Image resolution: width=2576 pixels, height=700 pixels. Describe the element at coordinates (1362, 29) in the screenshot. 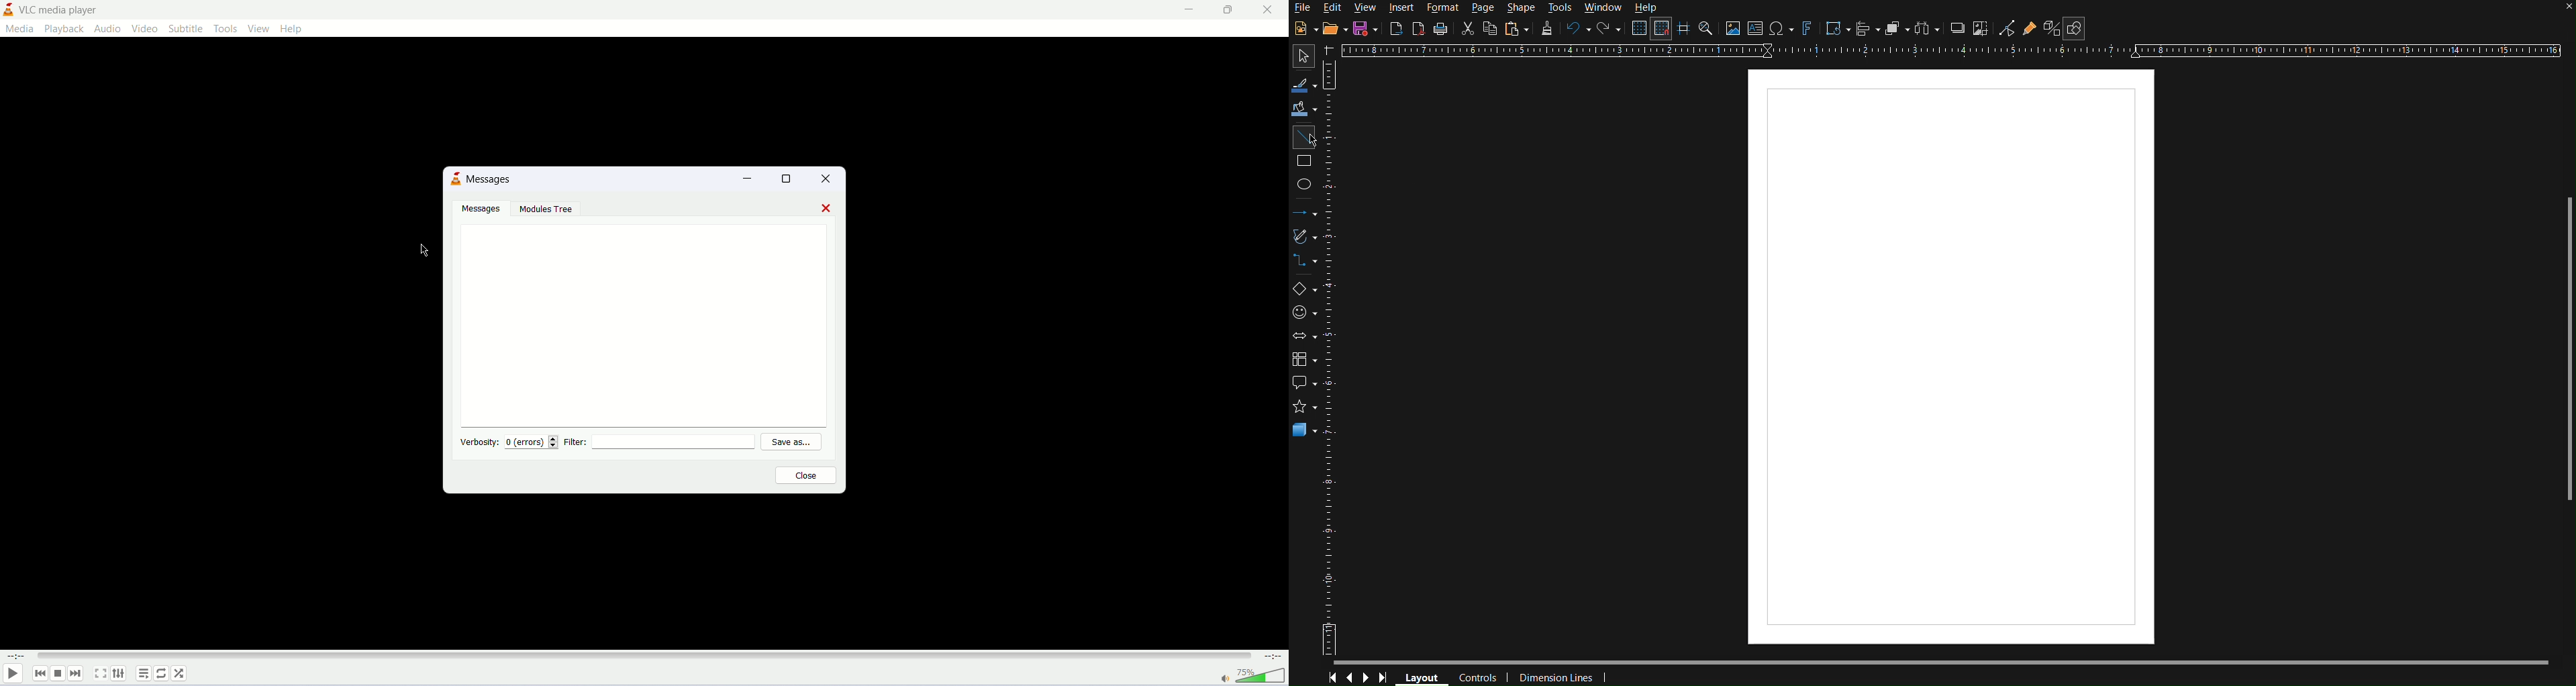

I see `Save` at that location.